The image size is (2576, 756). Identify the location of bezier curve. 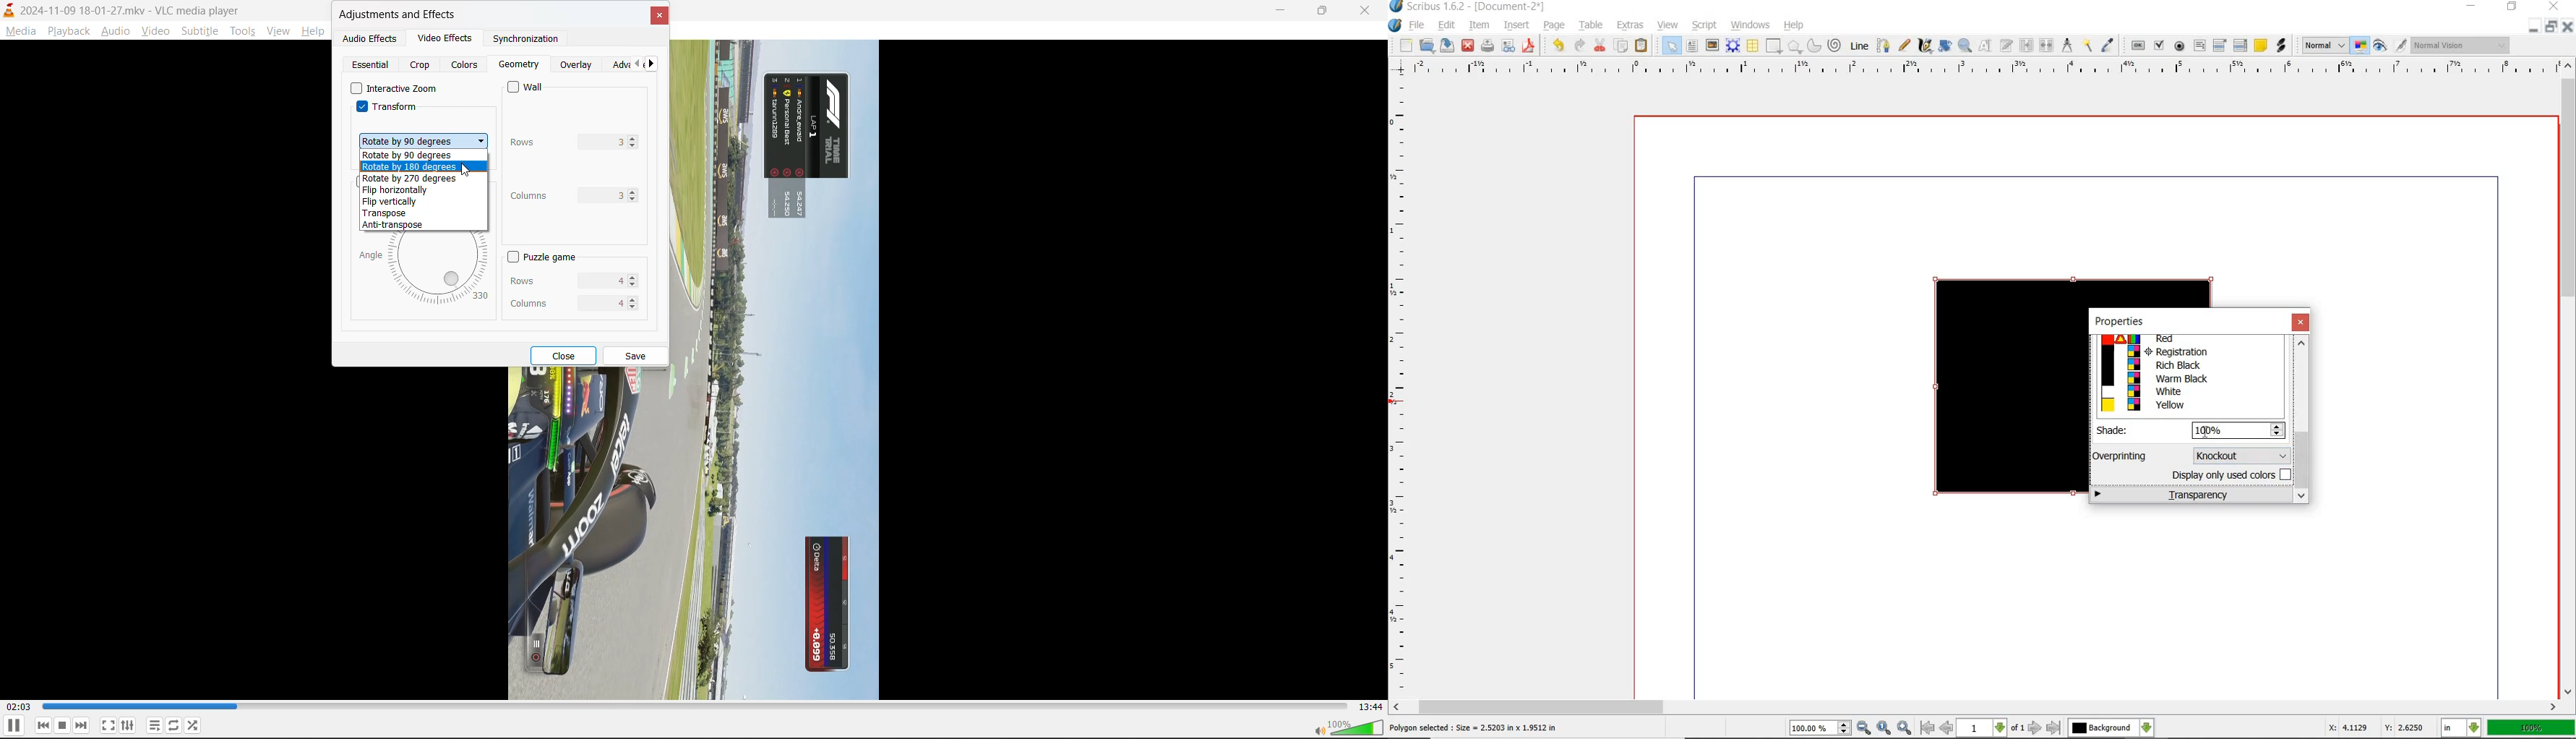
(1884, 45).